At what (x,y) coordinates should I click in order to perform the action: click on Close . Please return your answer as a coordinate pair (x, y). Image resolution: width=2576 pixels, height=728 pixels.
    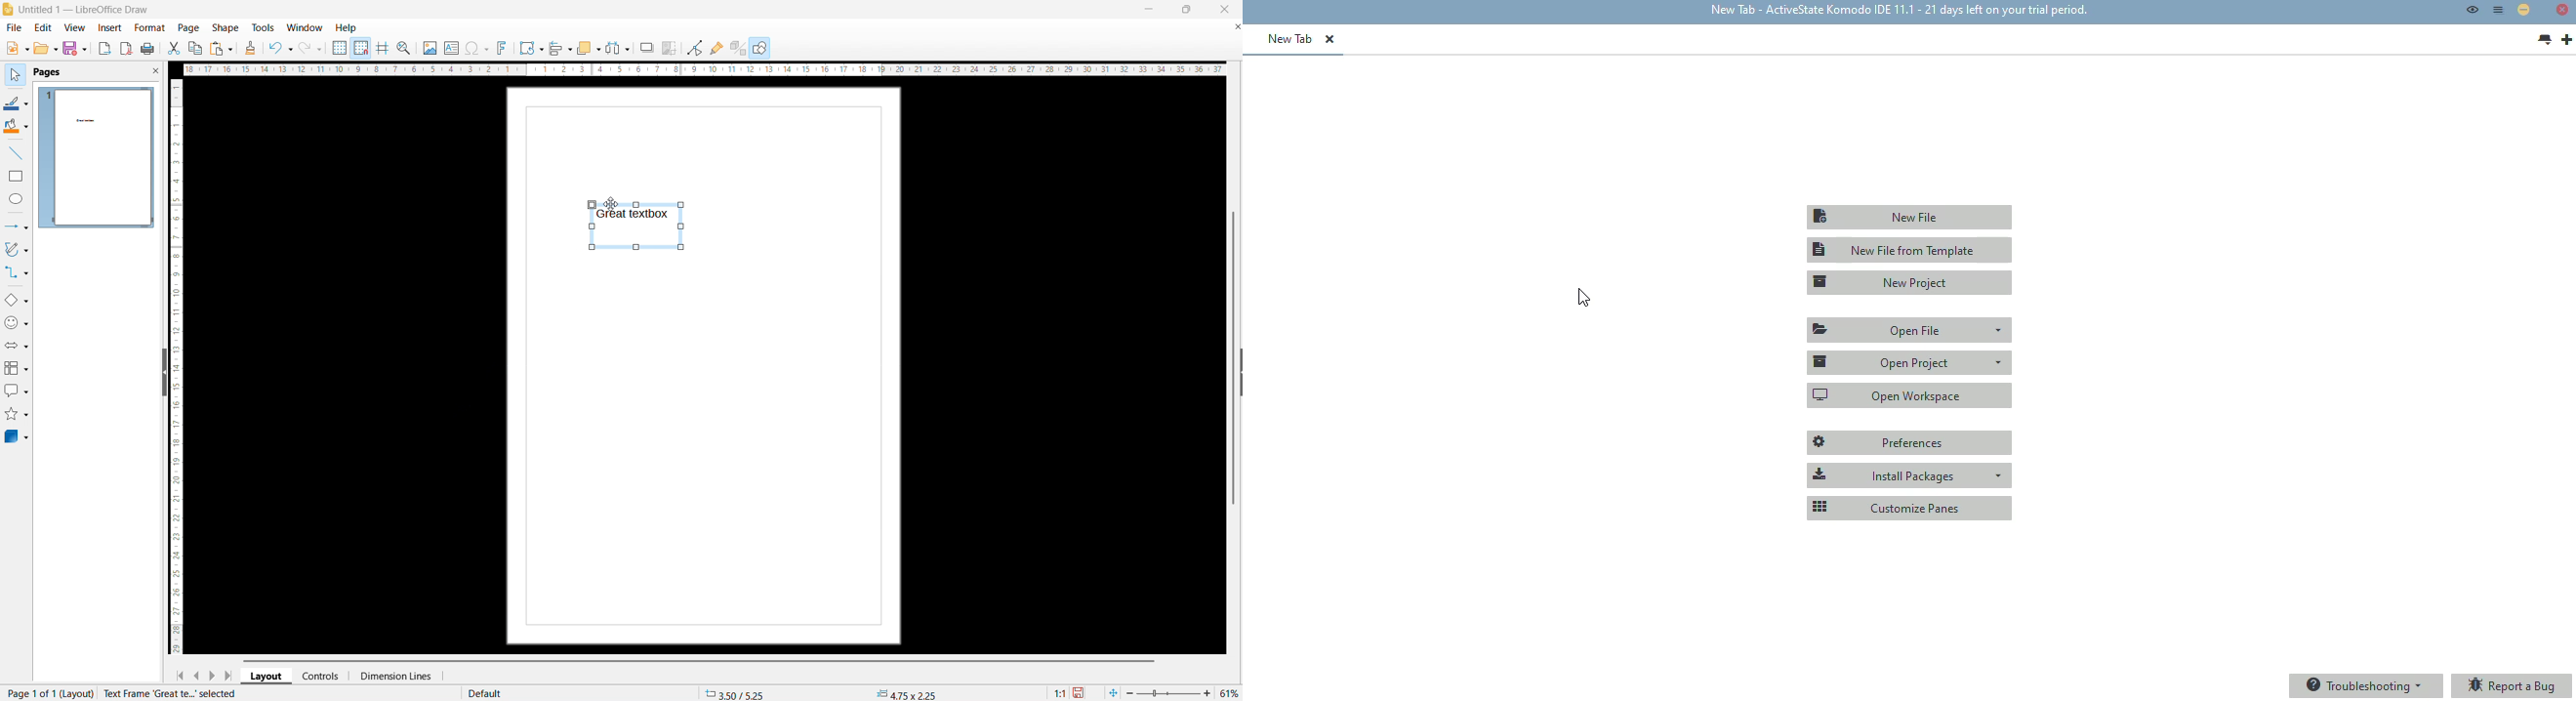
    Looking at the image, I should click on (1224, 9).